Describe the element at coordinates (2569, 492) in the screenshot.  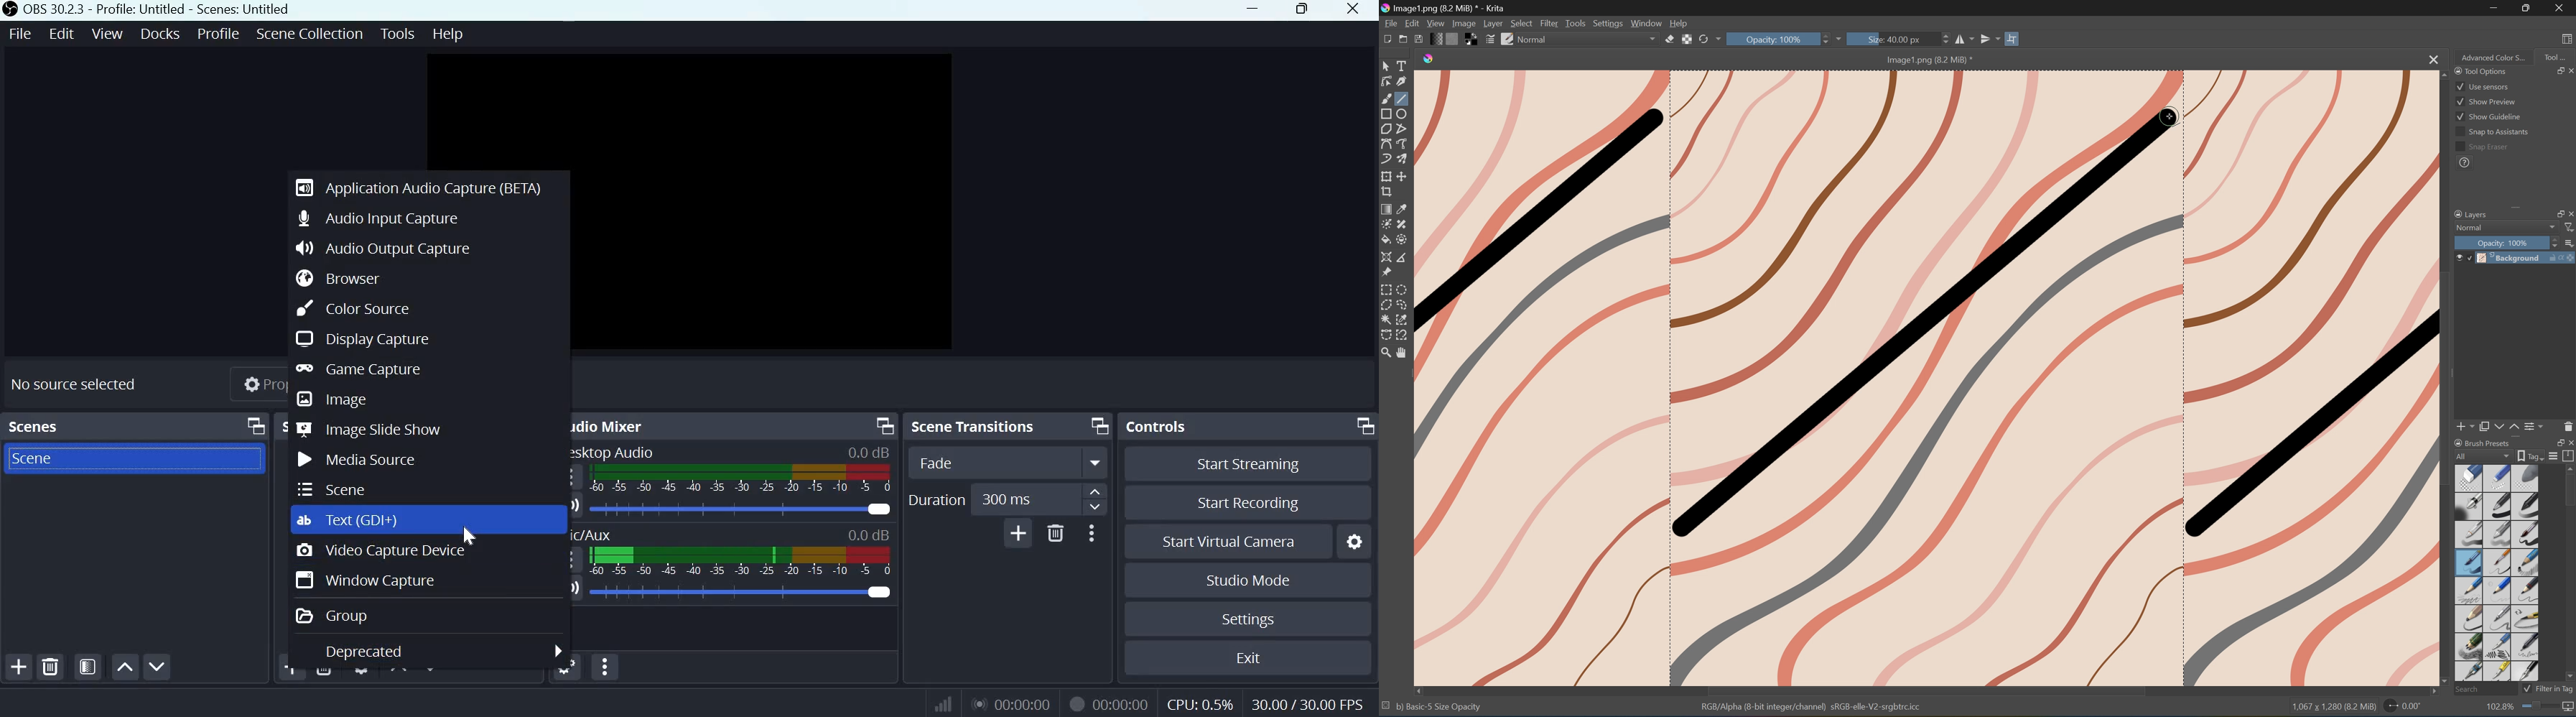
I see `Scroll Bar` at that location.